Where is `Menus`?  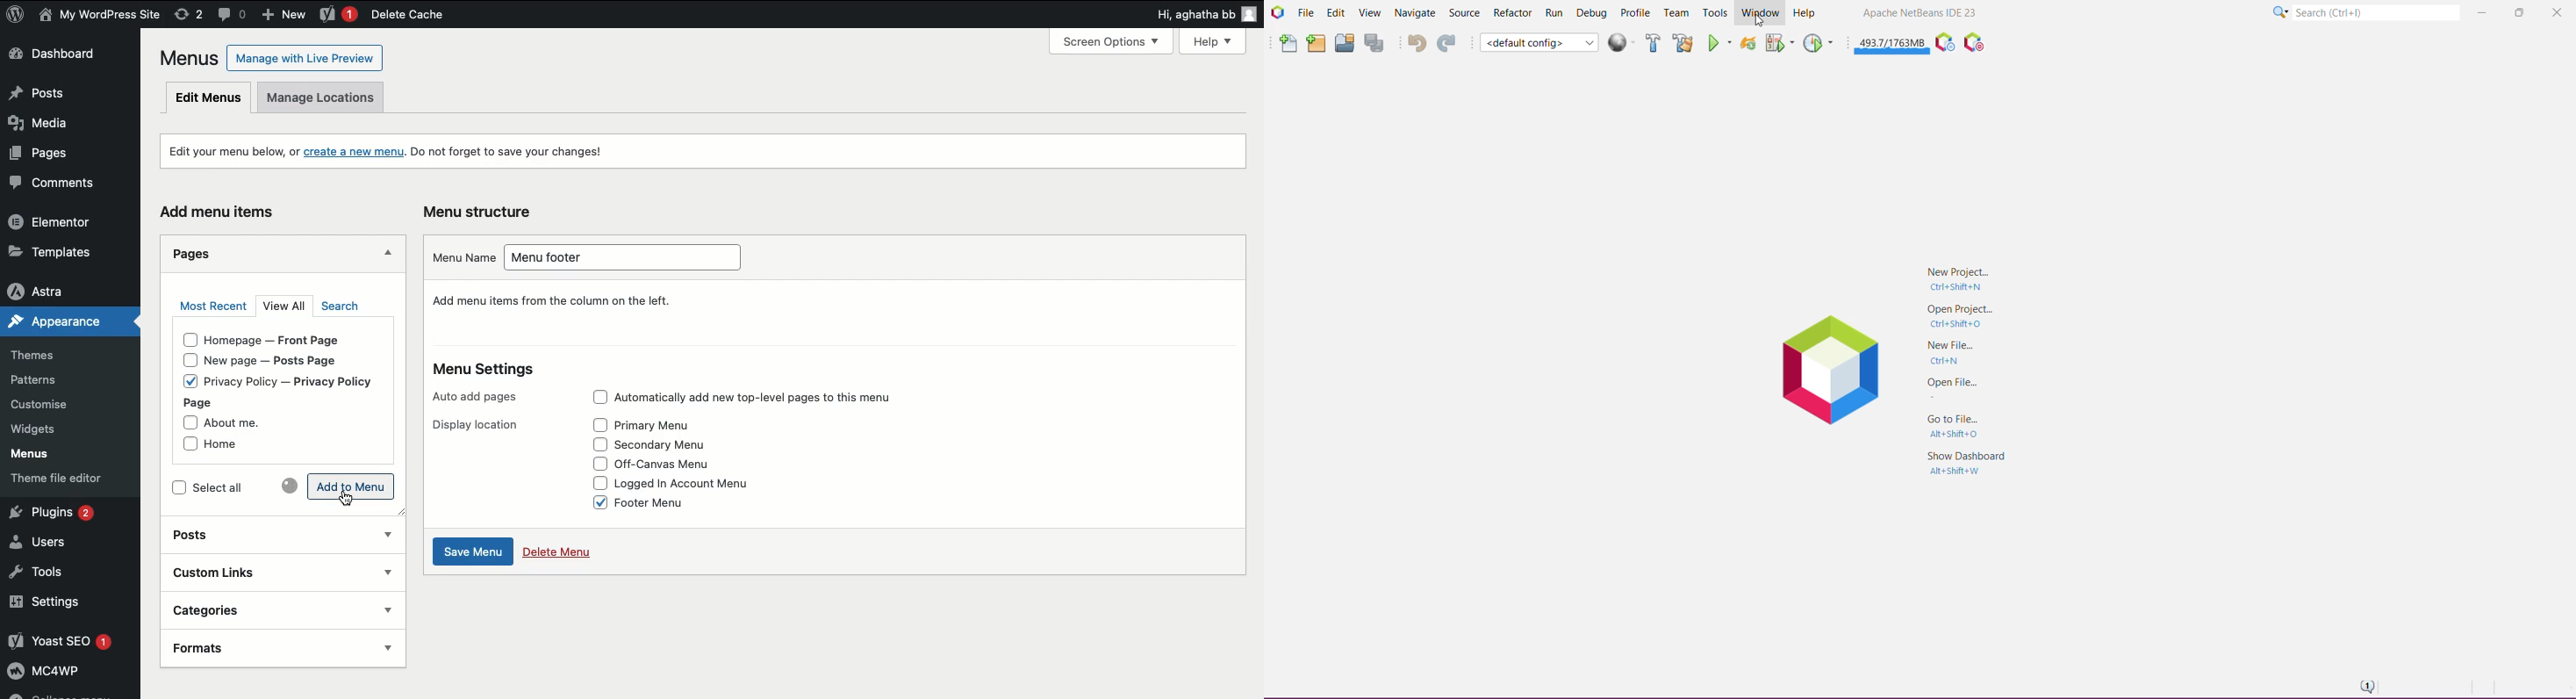 Menus is located at coordinates (42, 456).